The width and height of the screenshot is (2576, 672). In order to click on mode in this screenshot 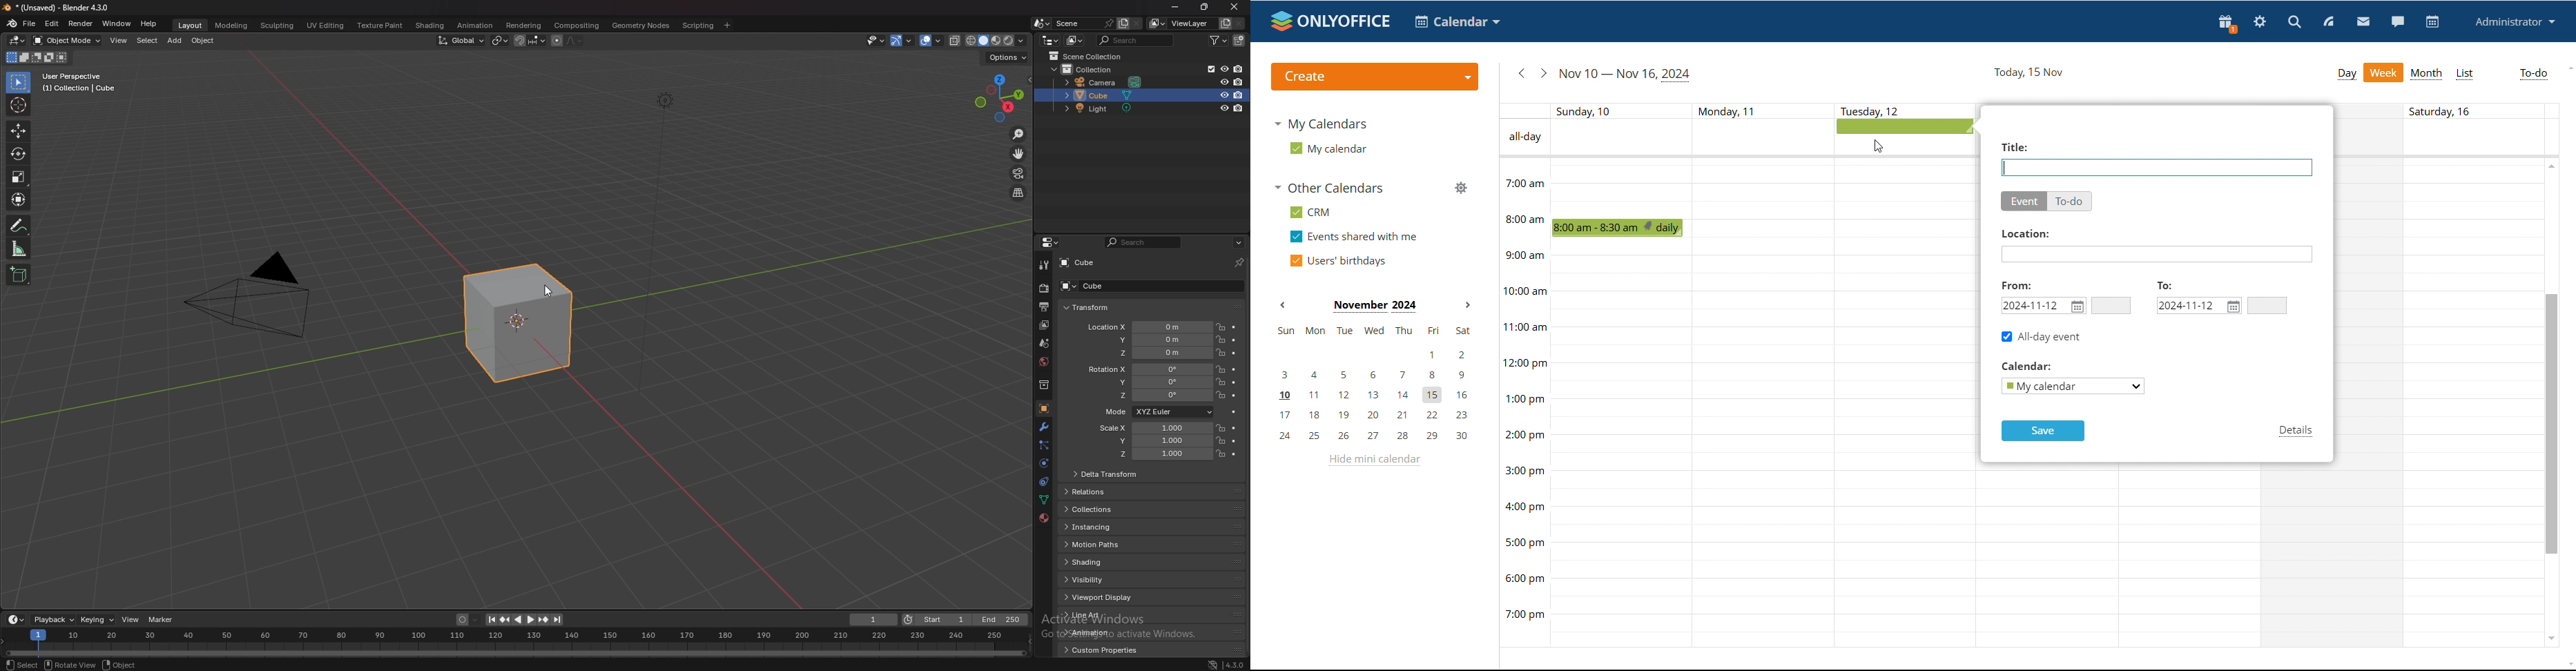, I will do `click(36, 57)`.